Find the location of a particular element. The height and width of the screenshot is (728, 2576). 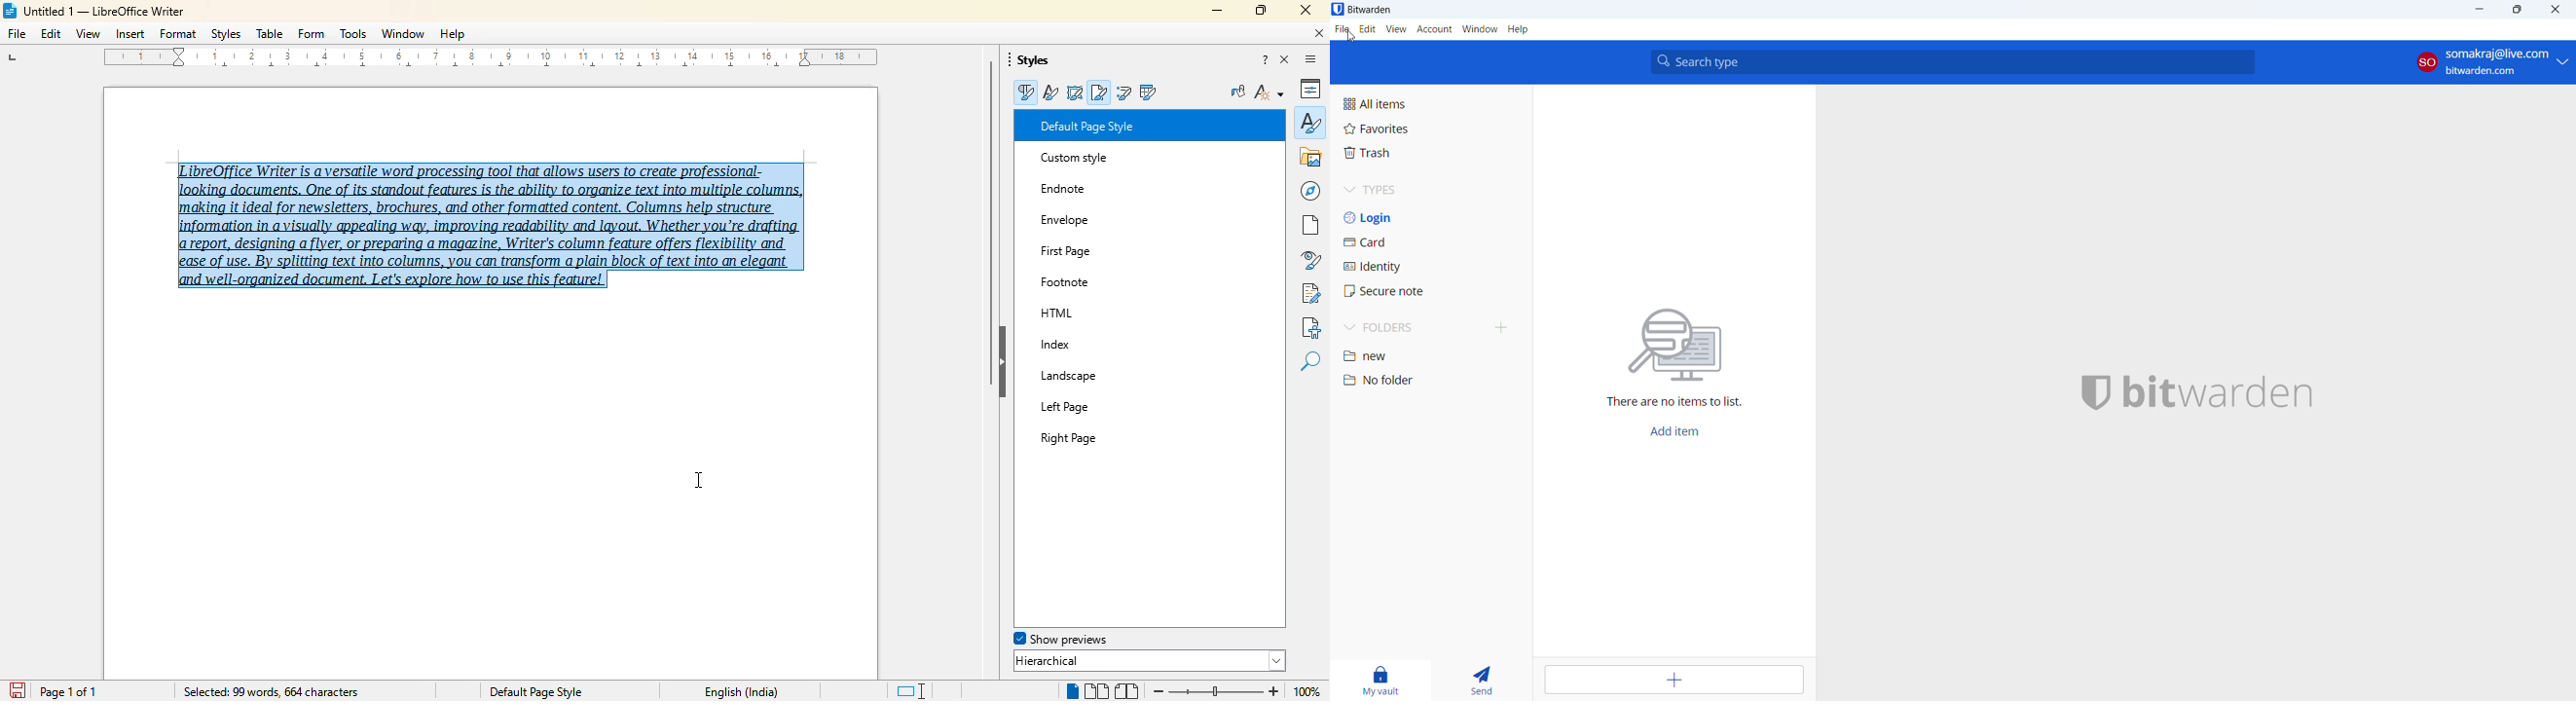

file is located at coordinates (16, 33).